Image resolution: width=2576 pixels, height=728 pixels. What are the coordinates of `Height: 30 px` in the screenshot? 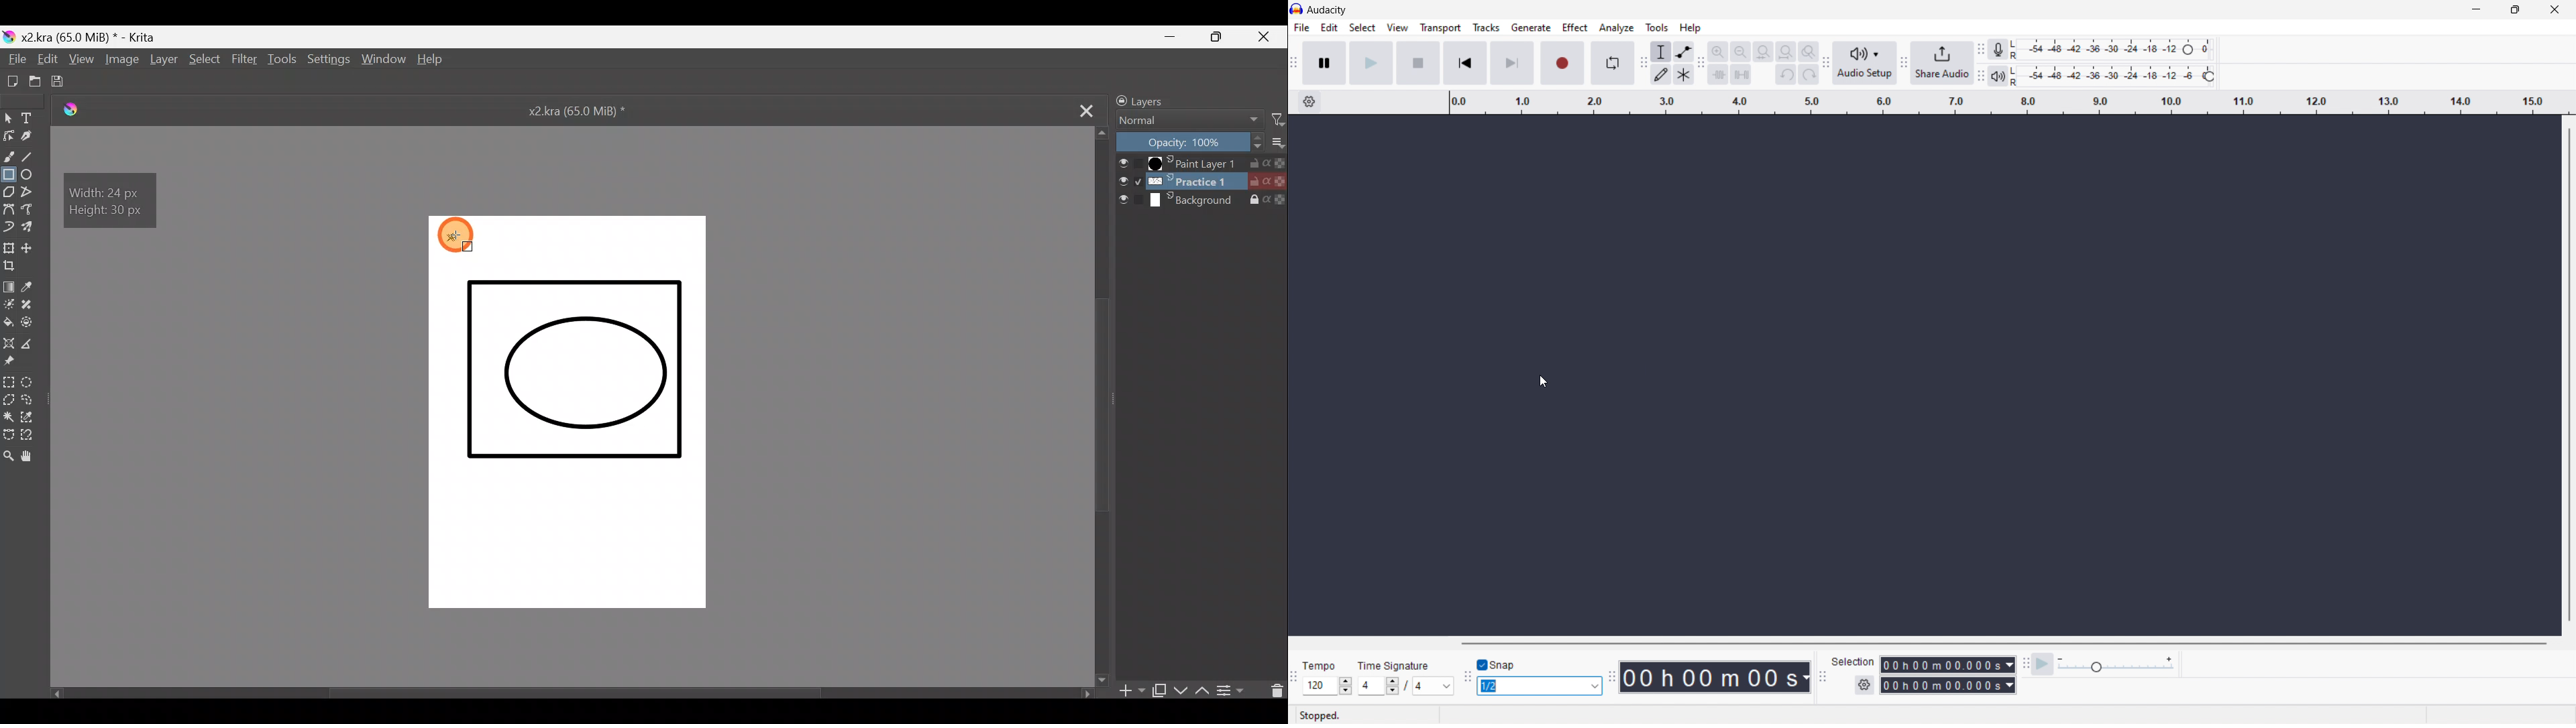 It's located at (107, 213).